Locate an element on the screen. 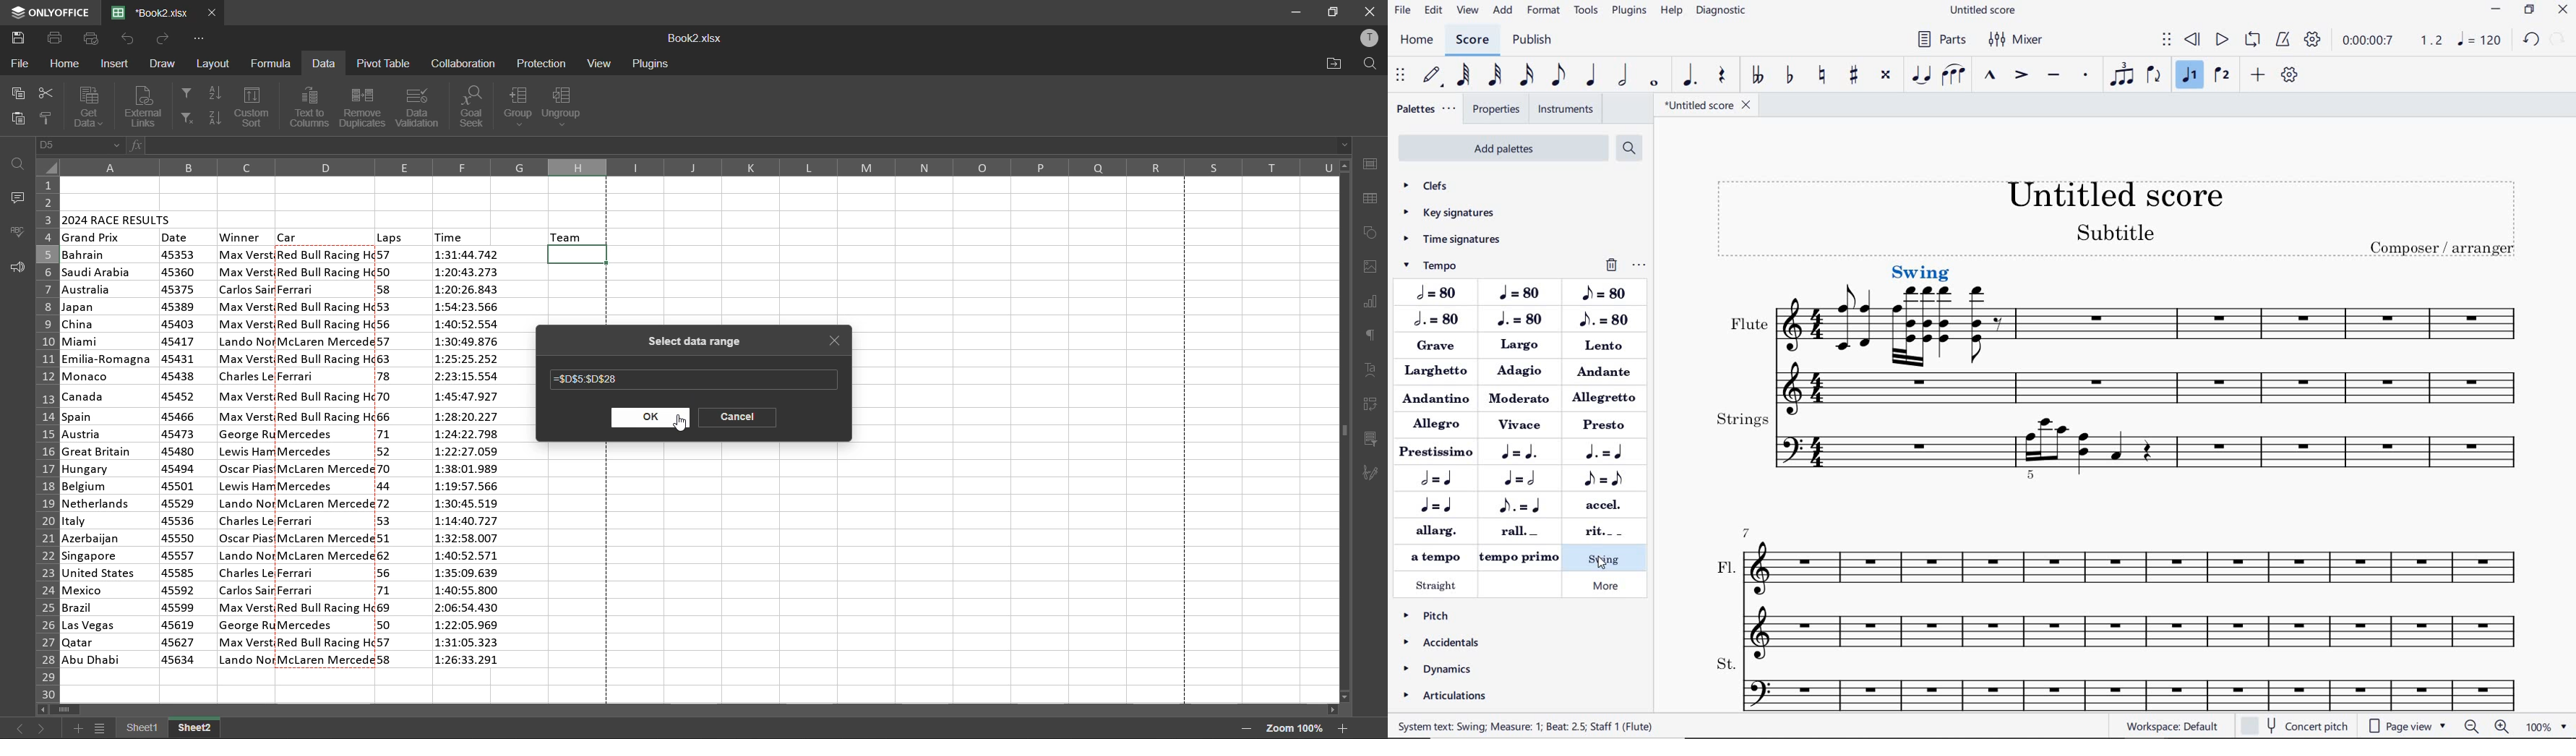 This screenshot has height=756, width=2576. METRIC MODULATION: DOTTED QUARTER NOTE is located at coordinates (1608, 452).